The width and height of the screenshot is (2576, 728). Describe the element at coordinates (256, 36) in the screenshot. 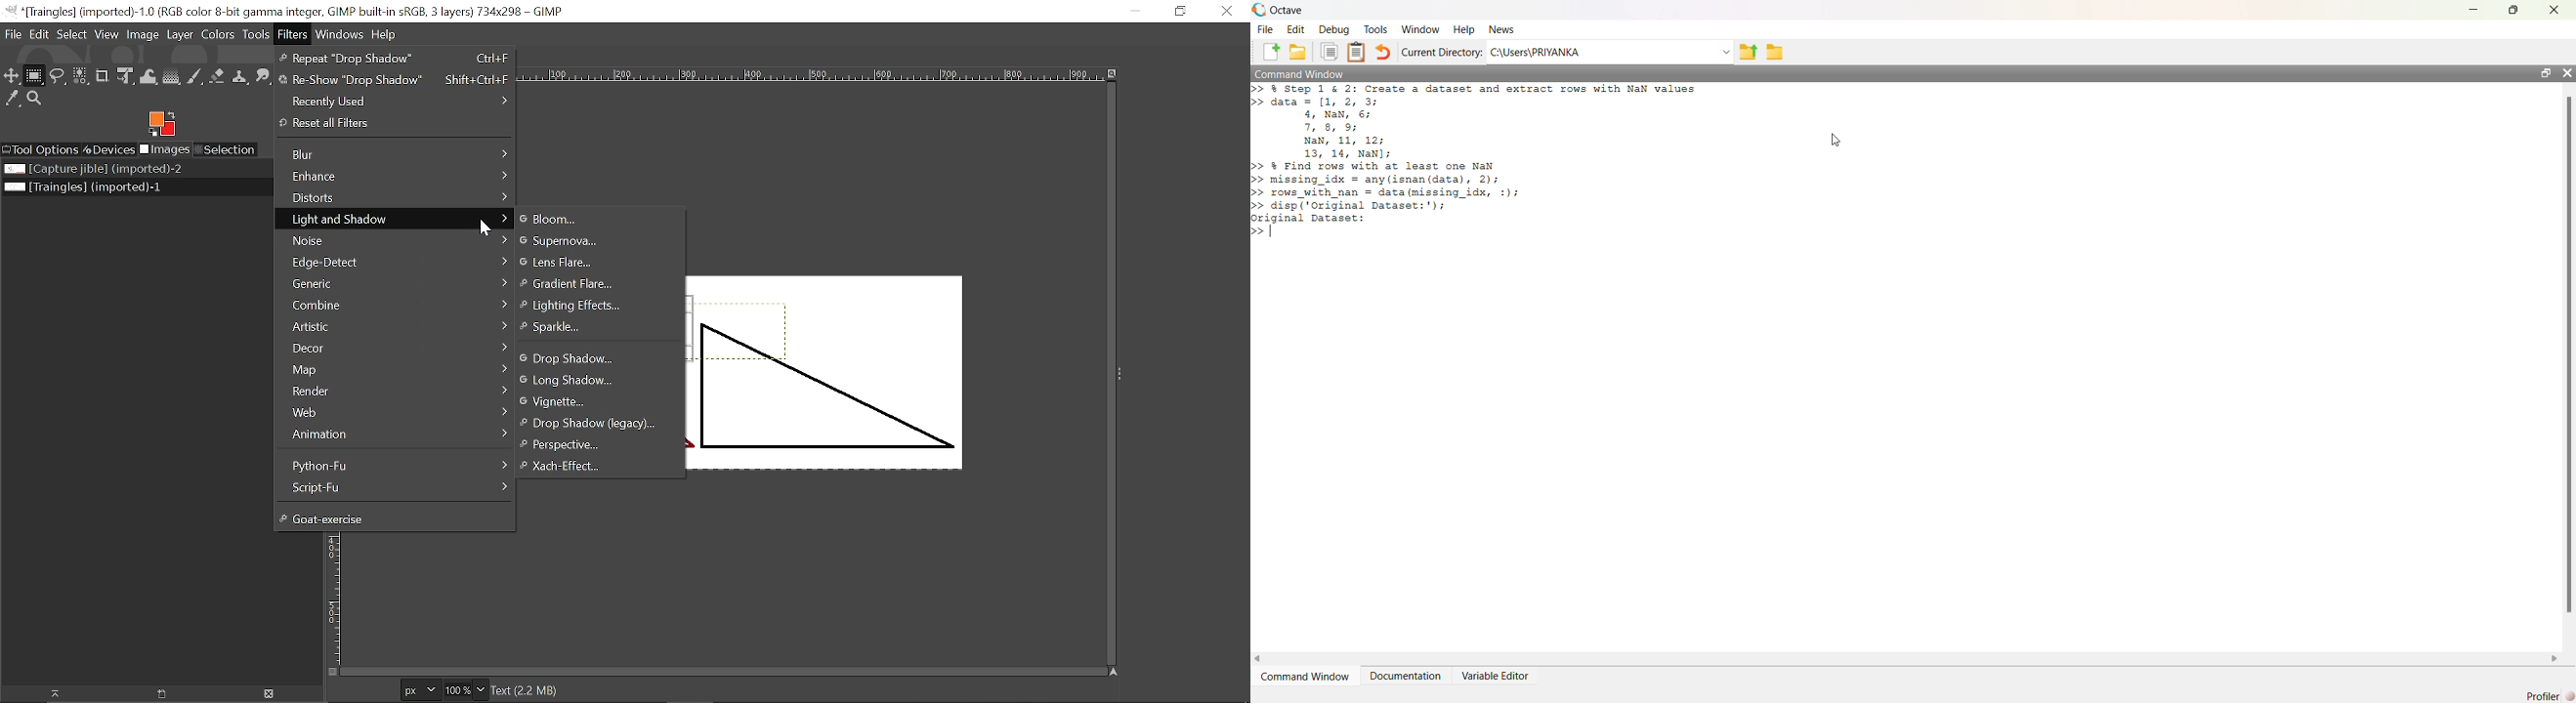

I see `Tools` at that location.